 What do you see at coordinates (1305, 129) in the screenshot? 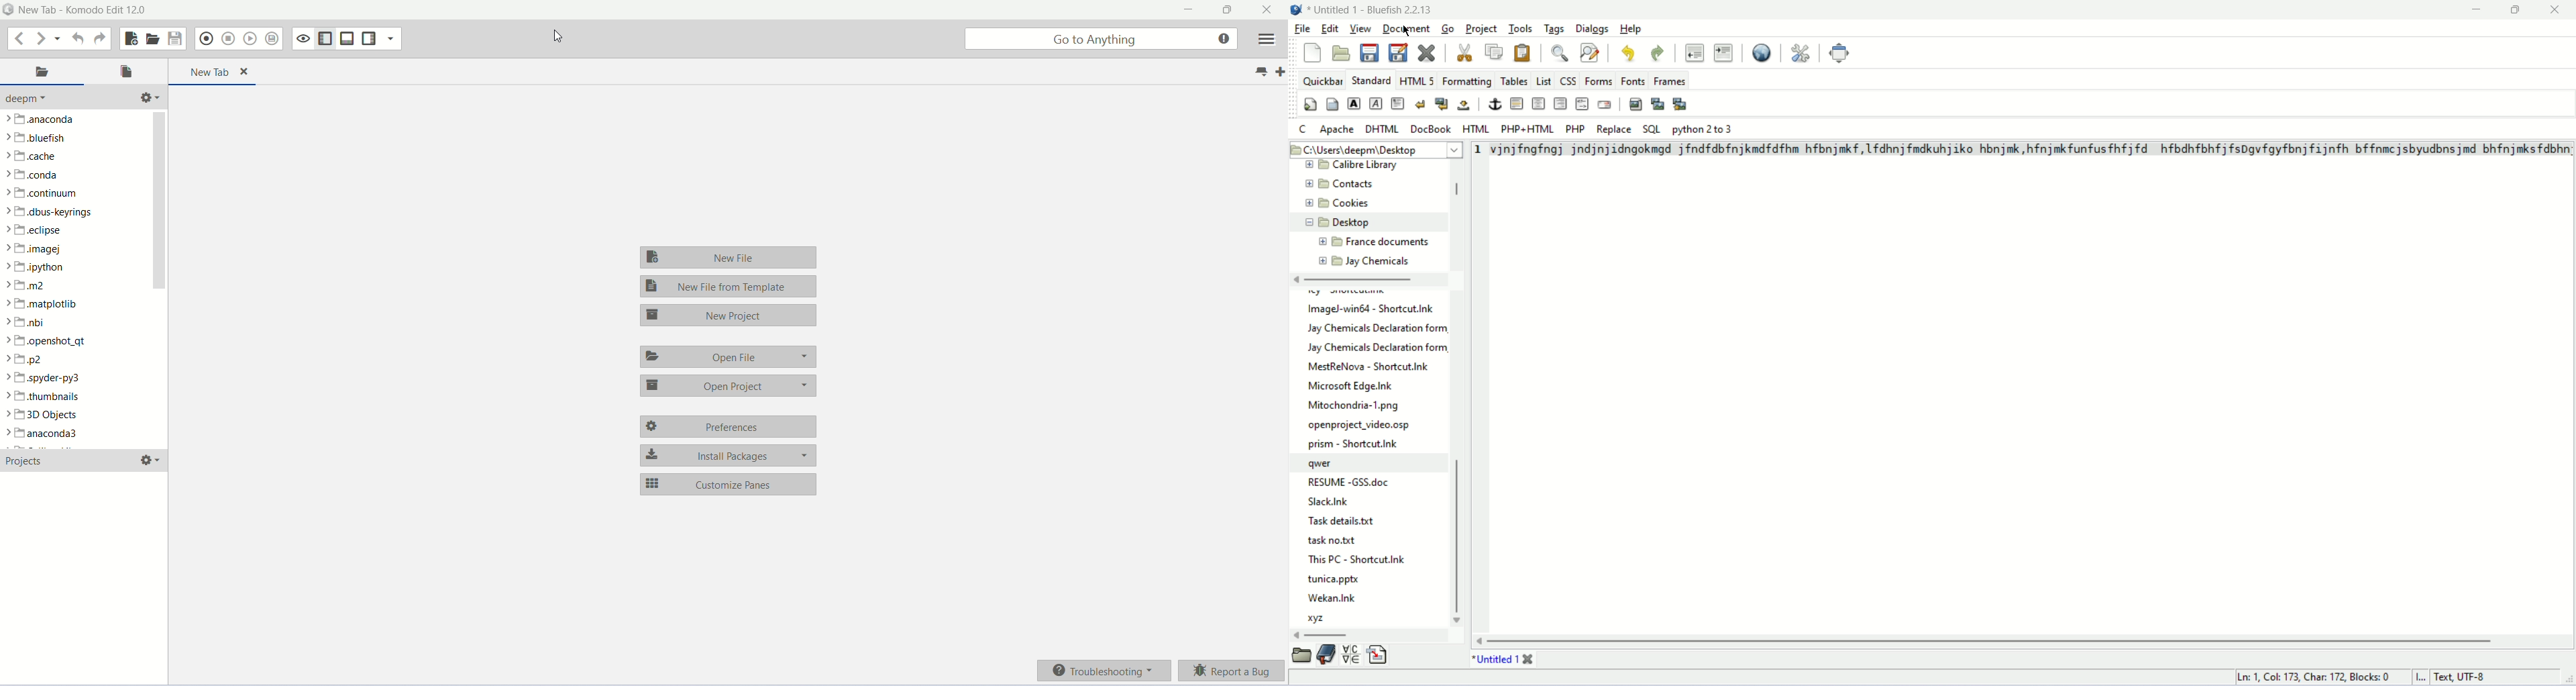
I see `C` at bounding box center [1305, 129].